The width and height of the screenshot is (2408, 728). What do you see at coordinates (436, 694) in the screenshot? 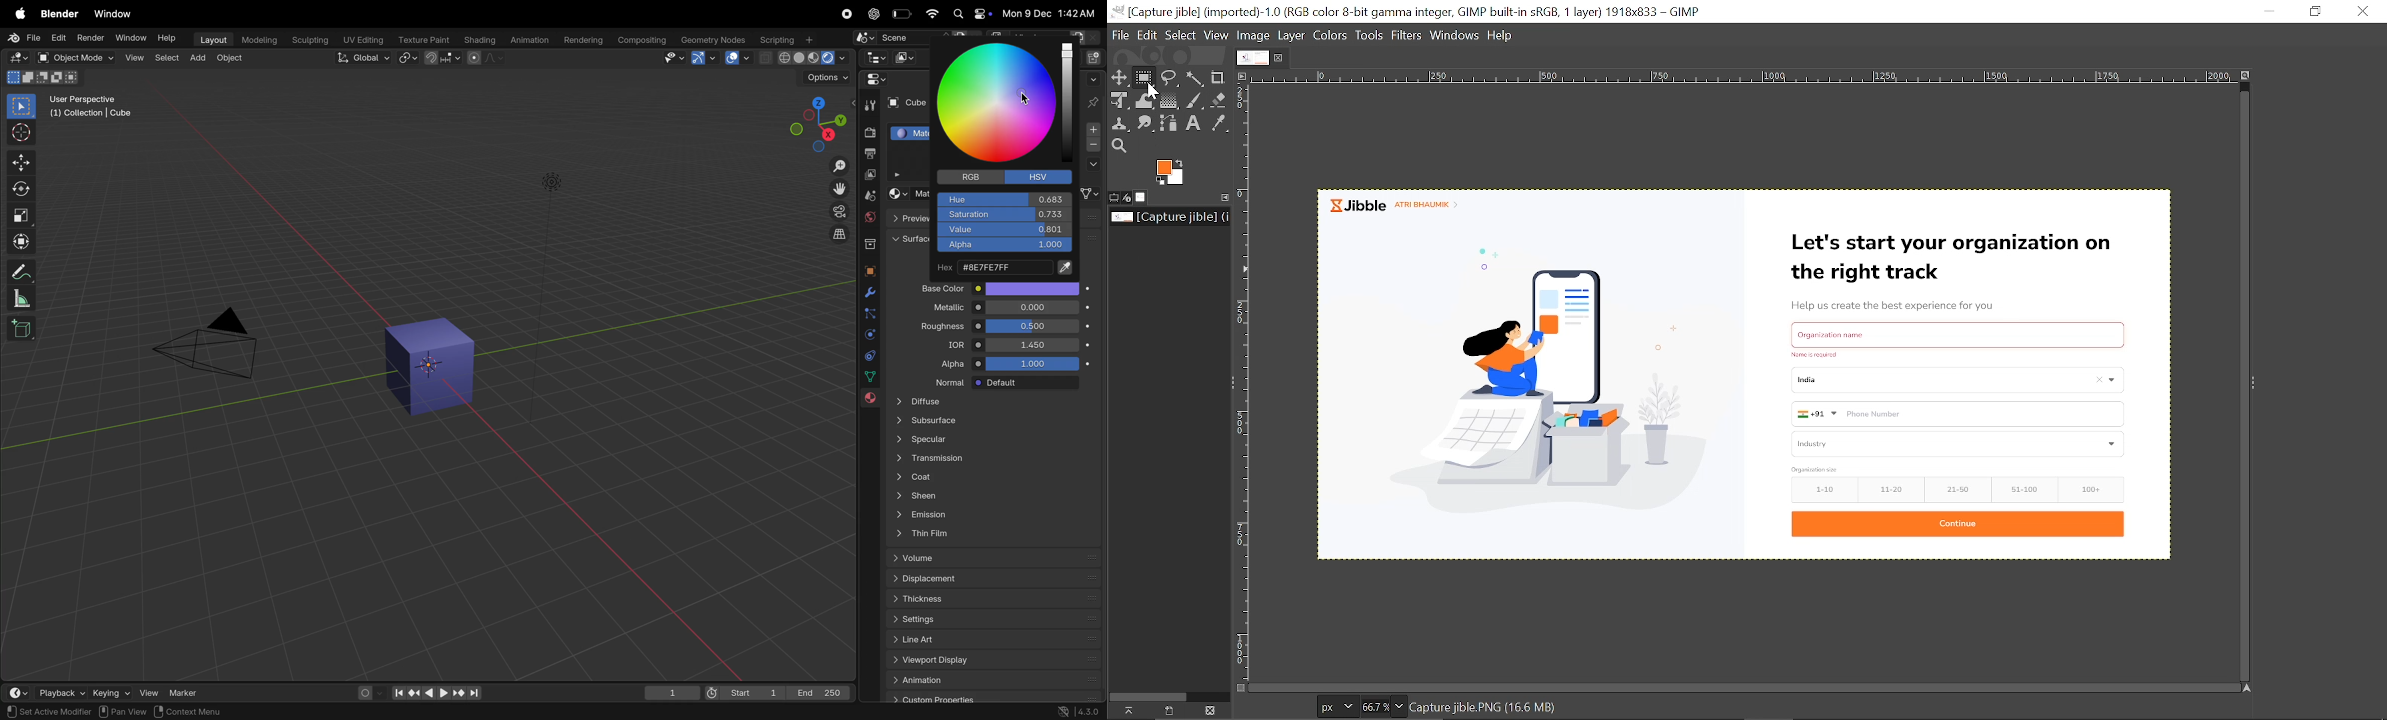
I see `play back controls` at bounding box center [436, 694].